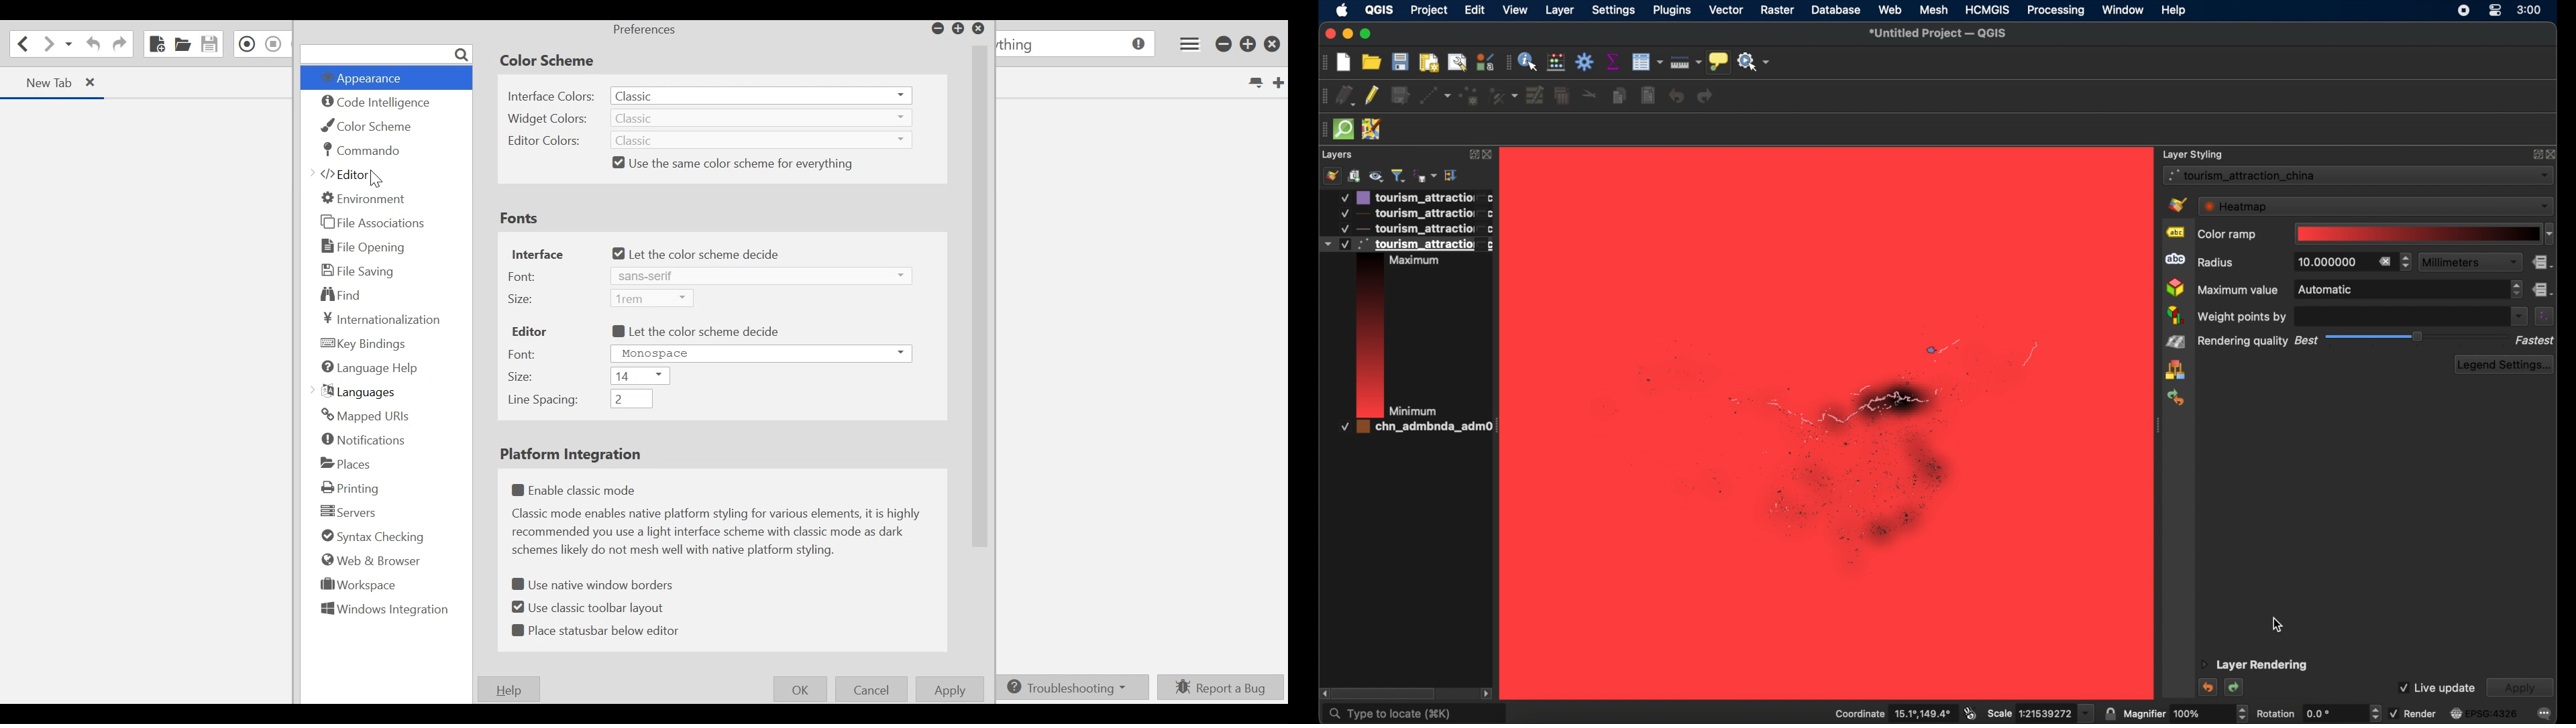 The image size is (2576, 728). Describe the element at coordinates (343, 174) in the screenshot. I see `Editor` at that location.